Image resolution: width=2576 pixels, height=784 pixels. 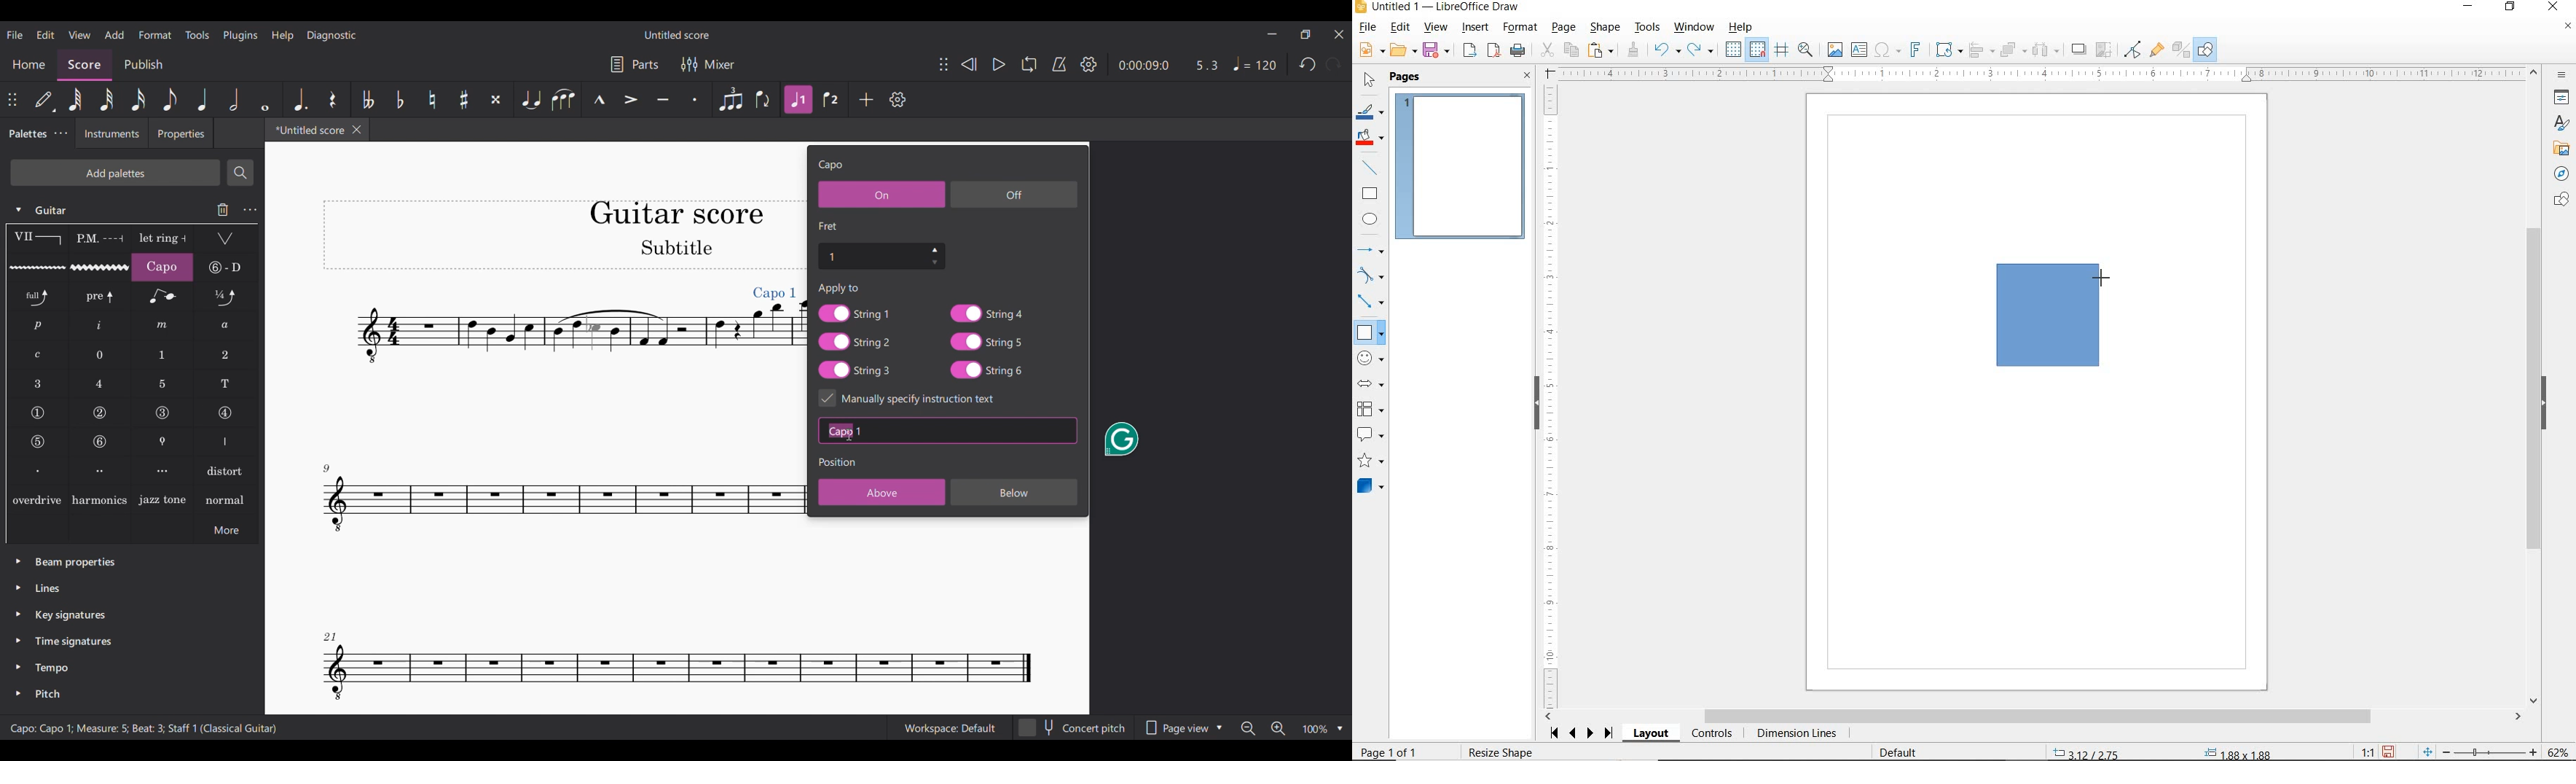 What do you see at coordinates (1207, 66) in the screenshot?
I see `Current ratio` at bounding box center [1207, 66].